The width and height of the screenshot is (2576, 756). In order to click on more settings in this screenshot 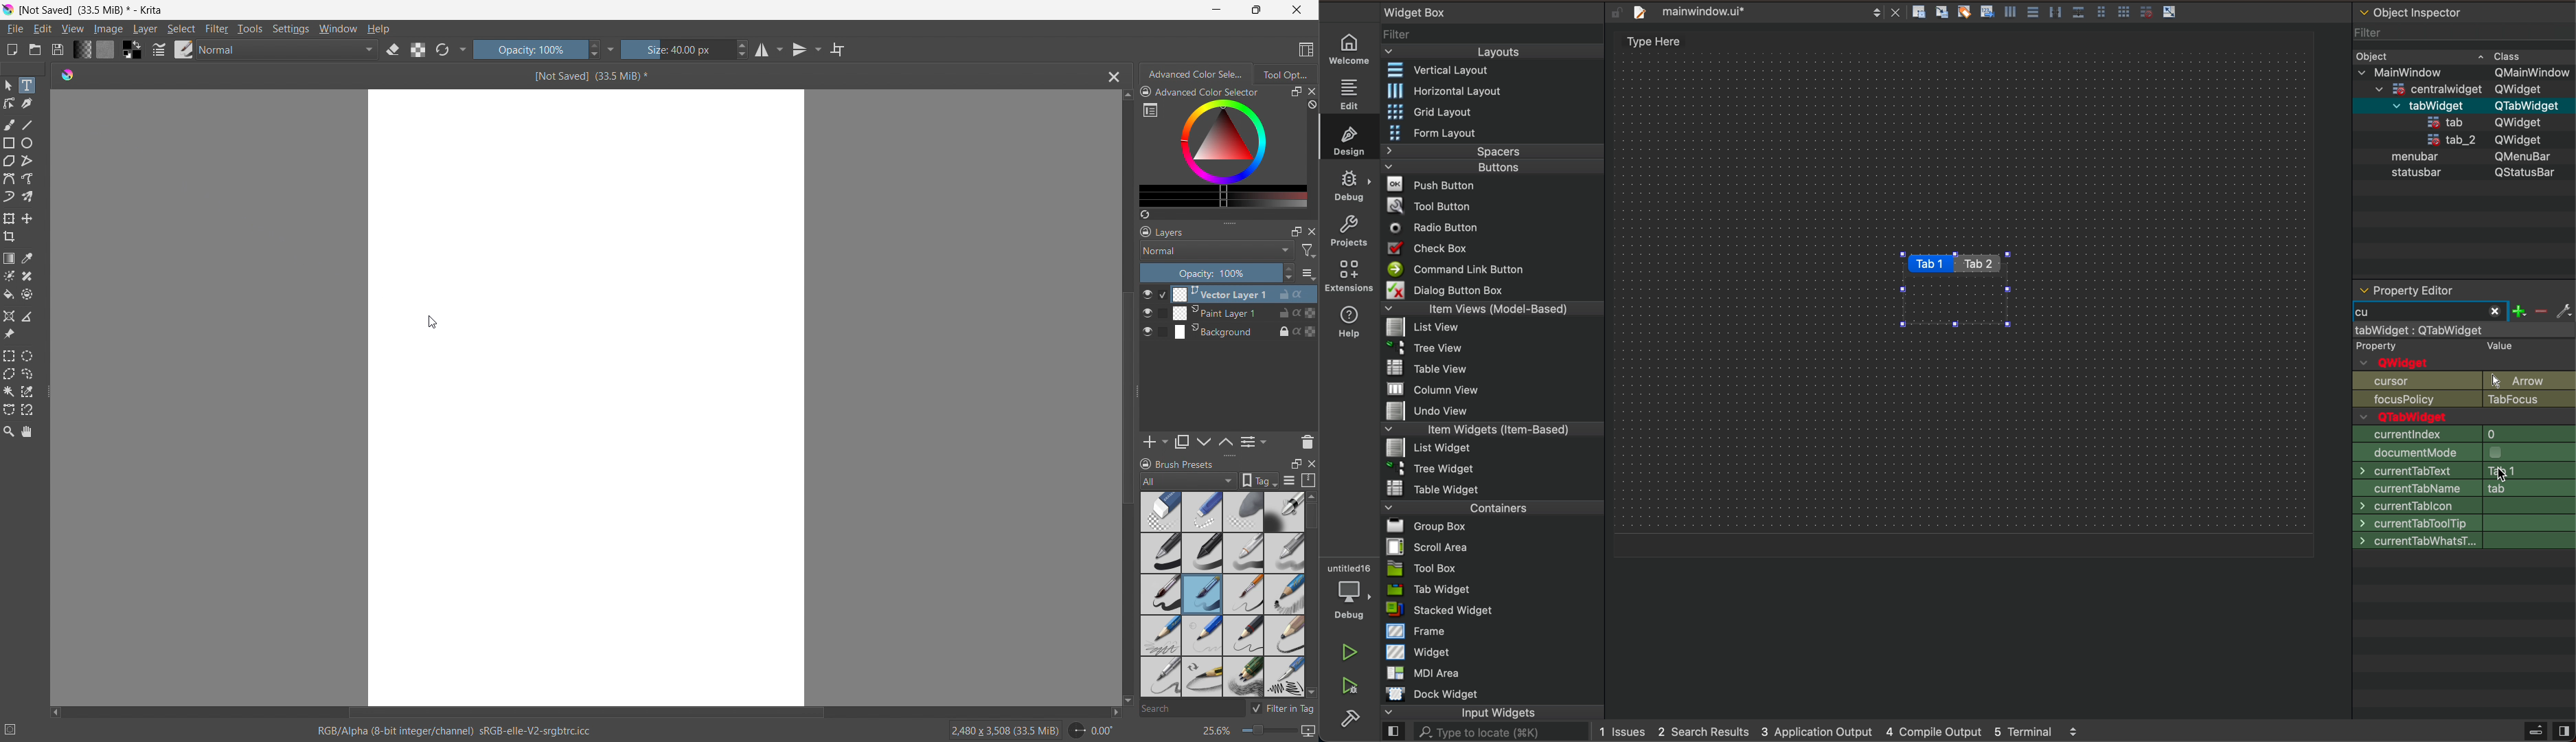, I will do `click(464, 48)`.